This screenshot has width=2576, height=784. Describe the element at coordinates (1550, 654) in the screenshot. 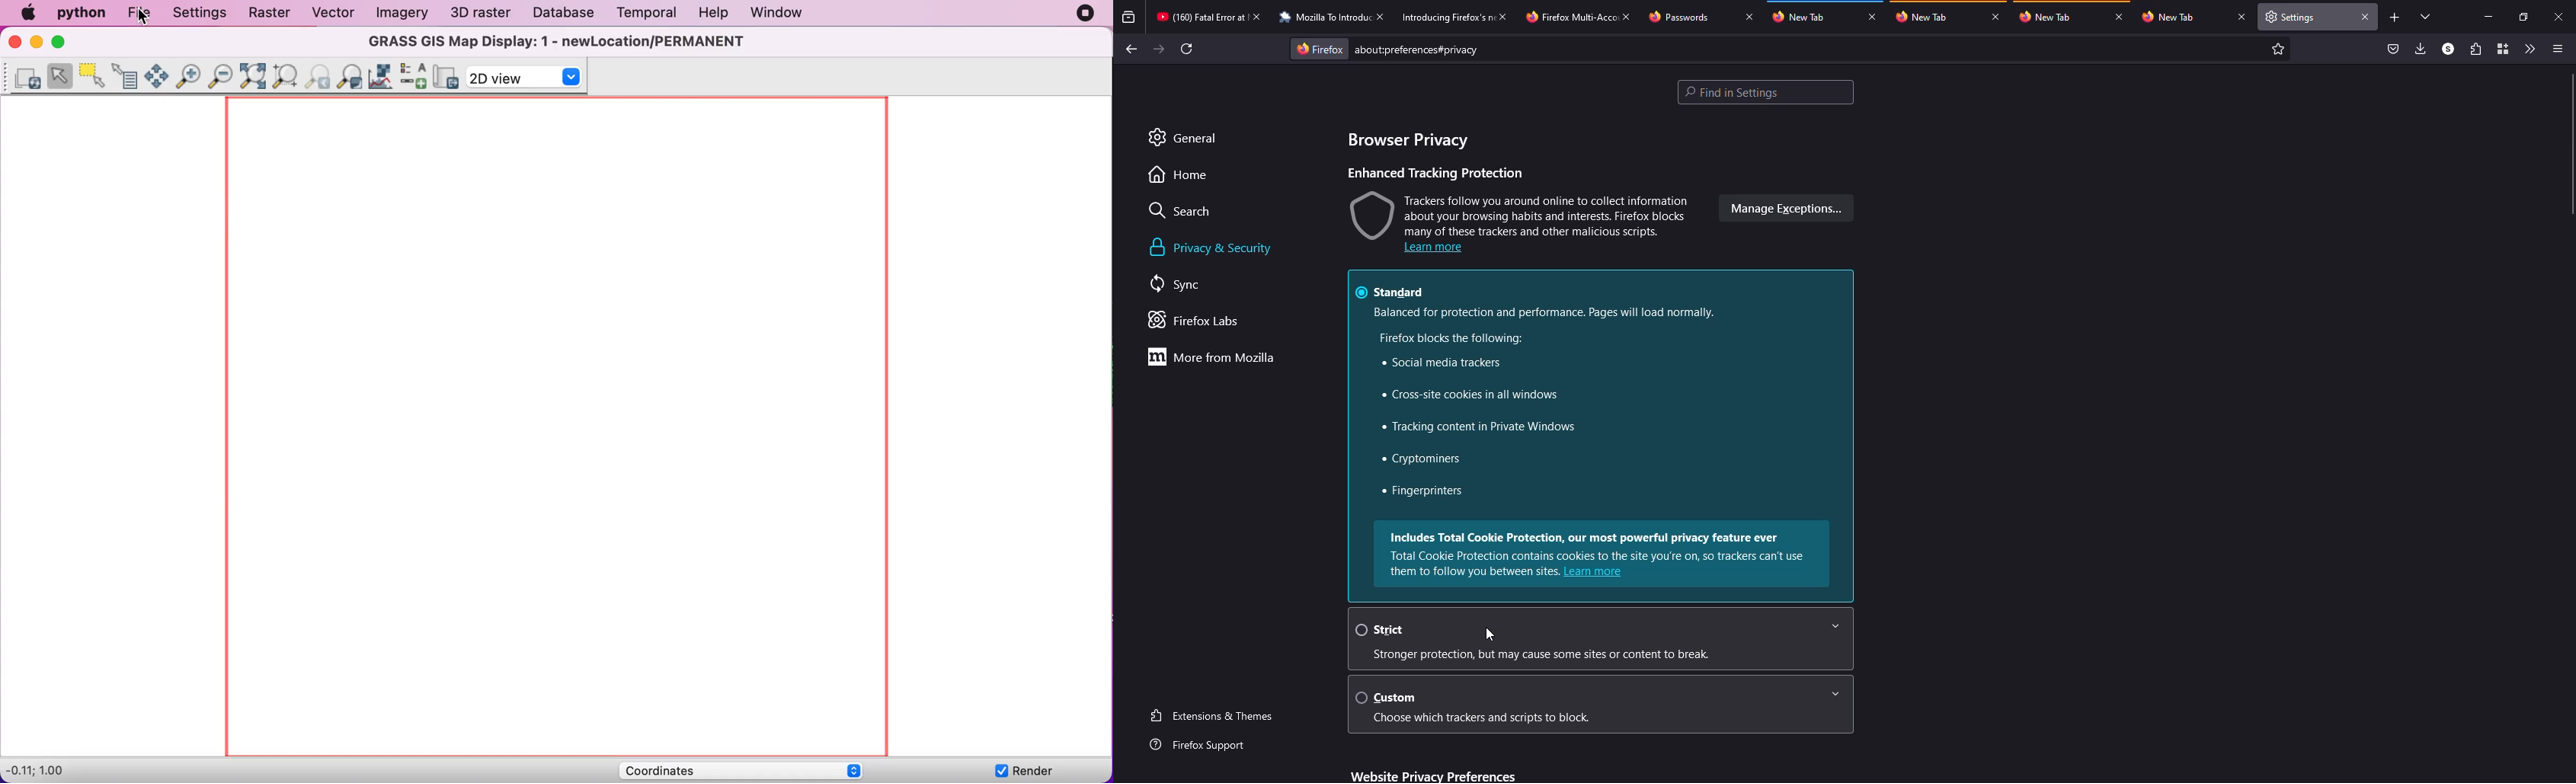

I see `info` at that location.